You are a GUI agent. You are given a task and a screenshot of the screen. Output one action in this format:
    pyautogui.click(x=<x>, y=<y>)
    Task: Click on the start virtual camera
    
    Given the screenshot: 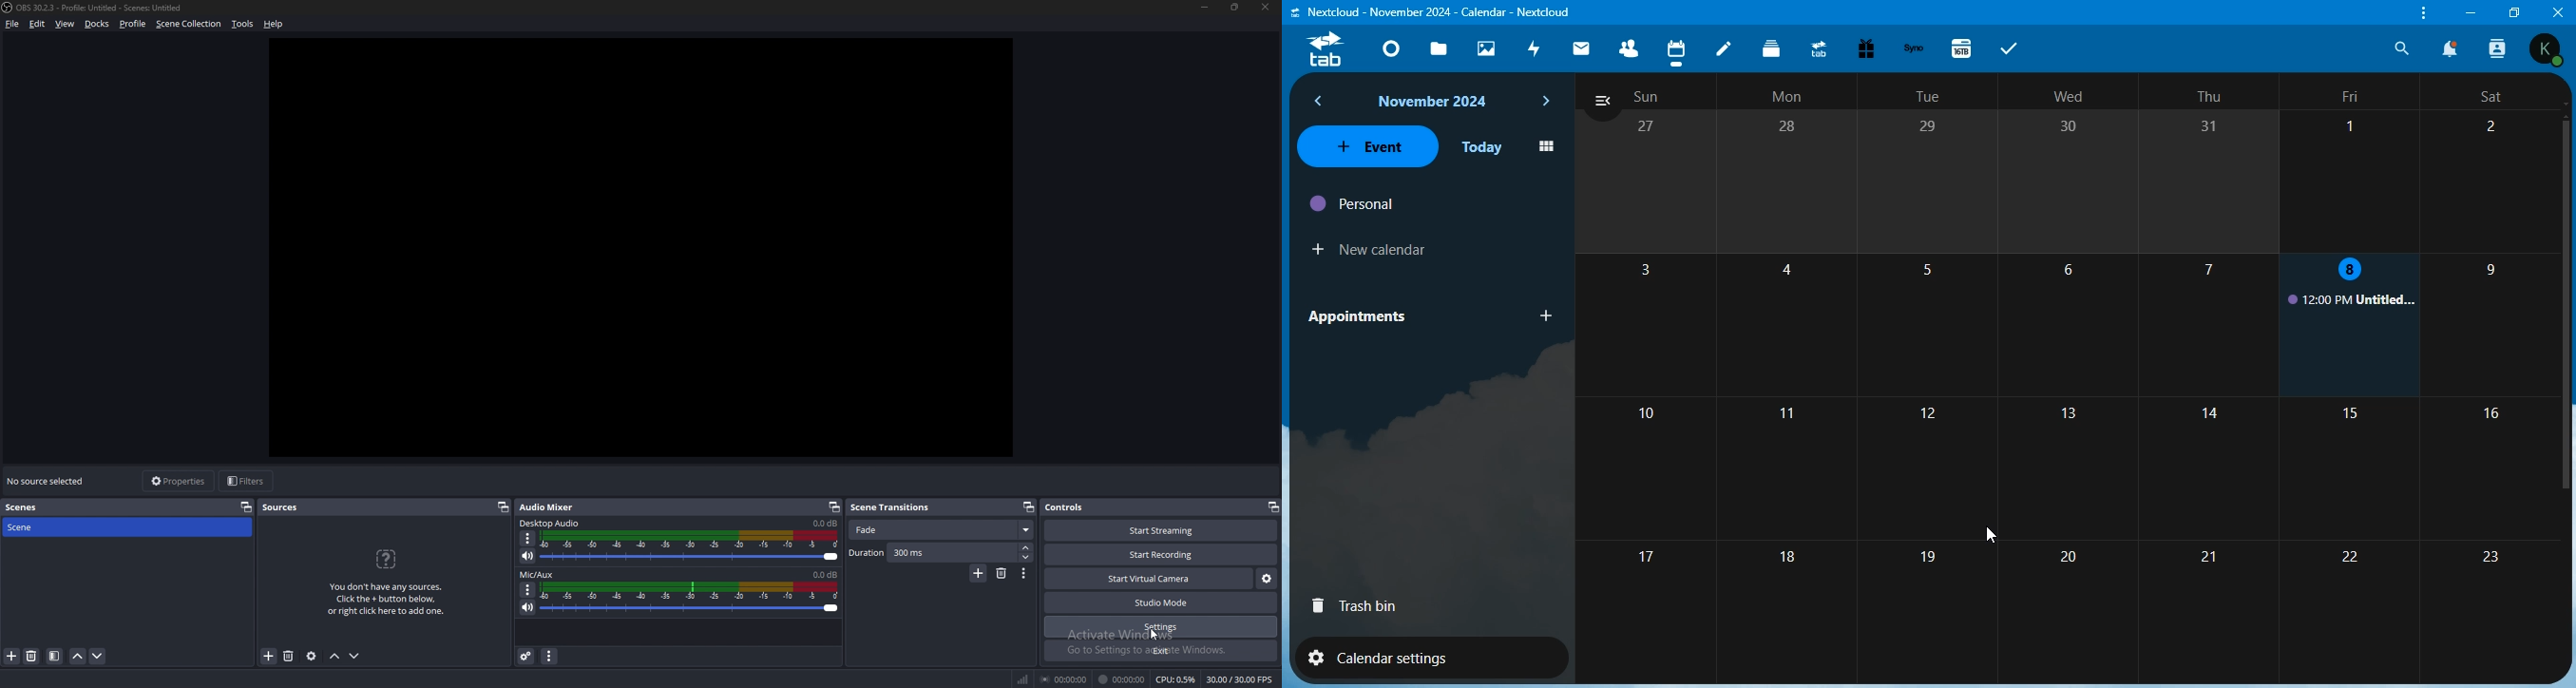 What is the action you would take?
    pyautogui.click(x=1150, y=579)
    